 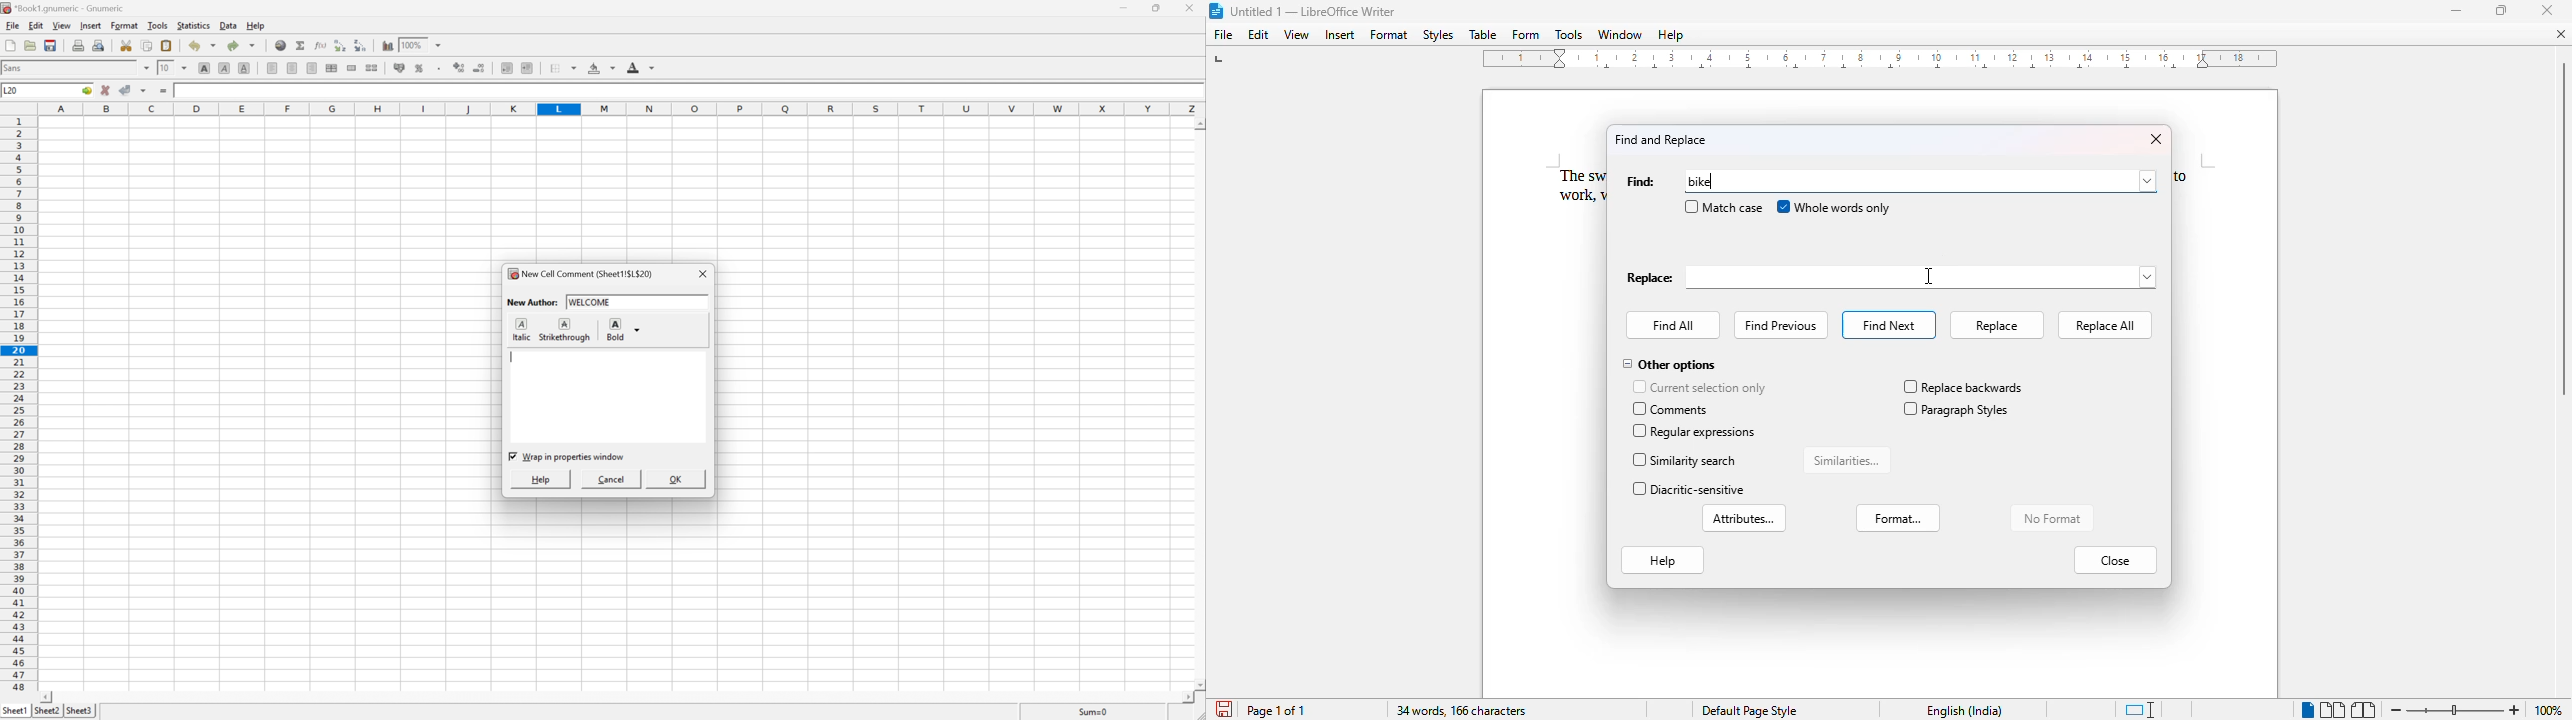 What do you see at coordinates (2515, 709) in the screenshot?
I see `zoom in` at bounding box center [2515, 709].